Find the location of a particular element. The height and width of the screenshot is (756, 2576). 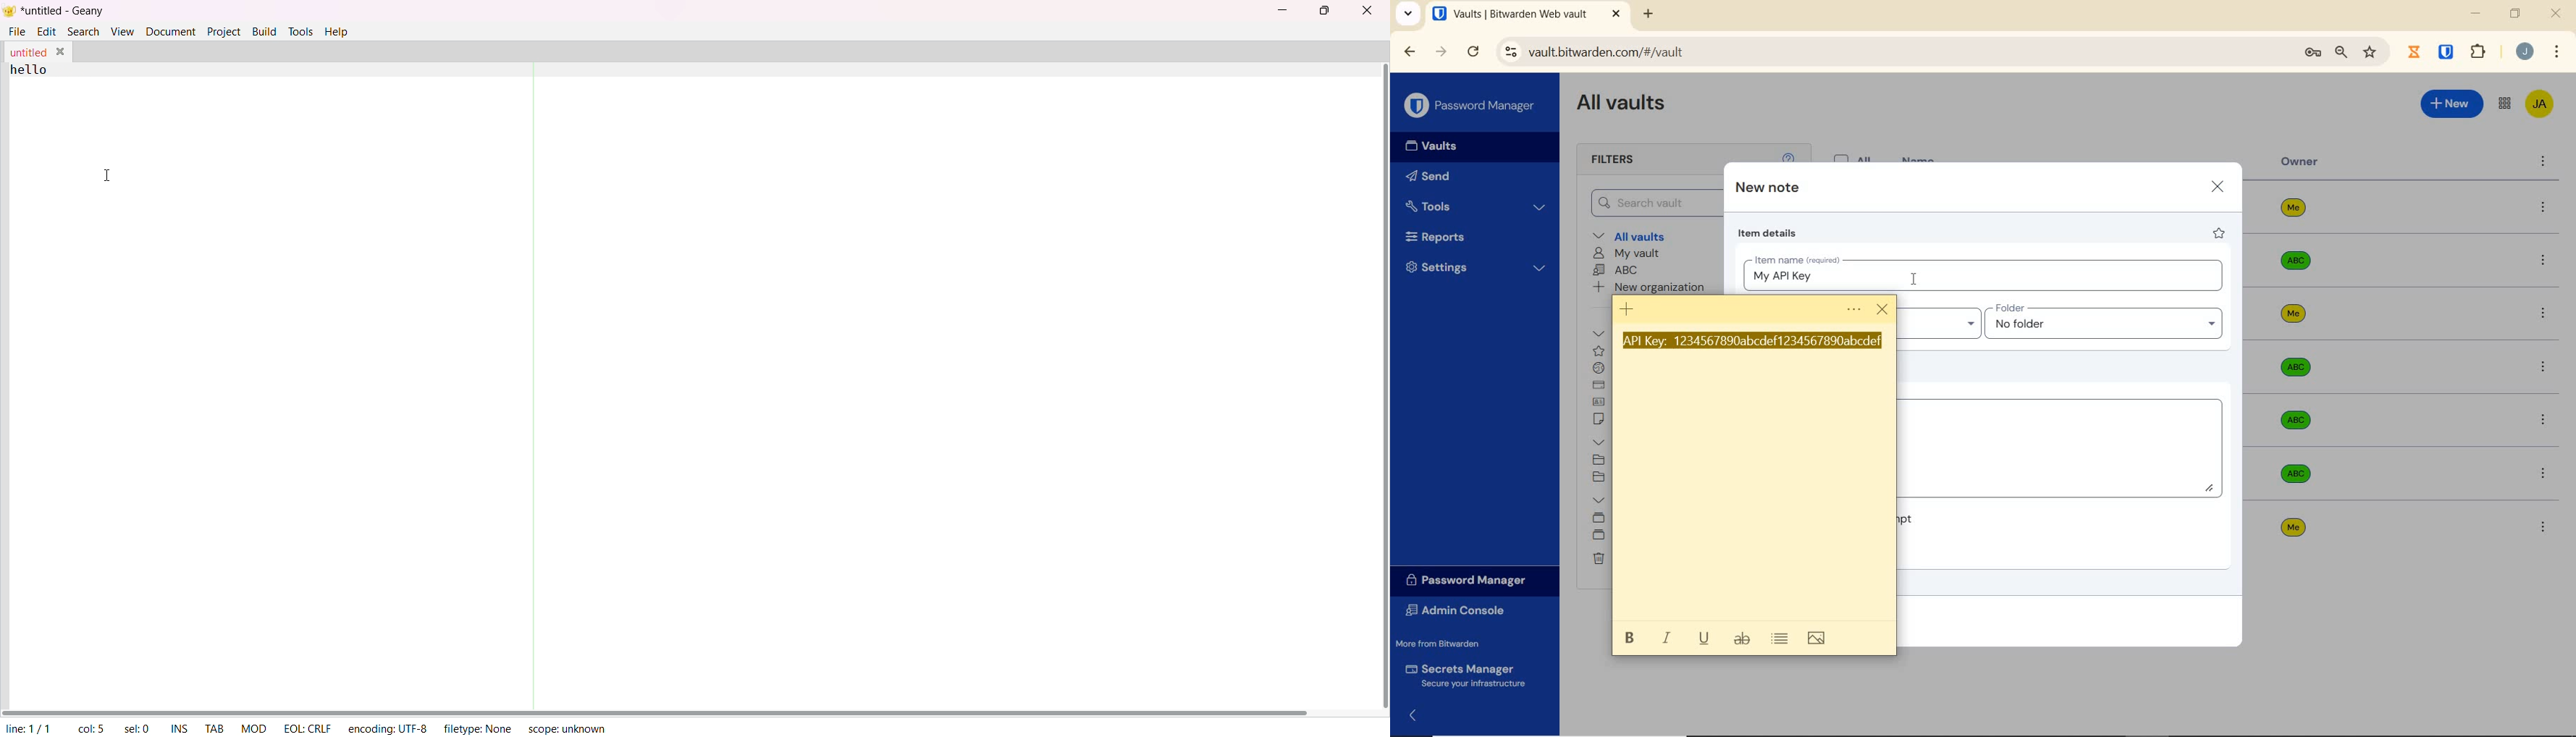

Admin Console is located at coordinates (1460, 611).